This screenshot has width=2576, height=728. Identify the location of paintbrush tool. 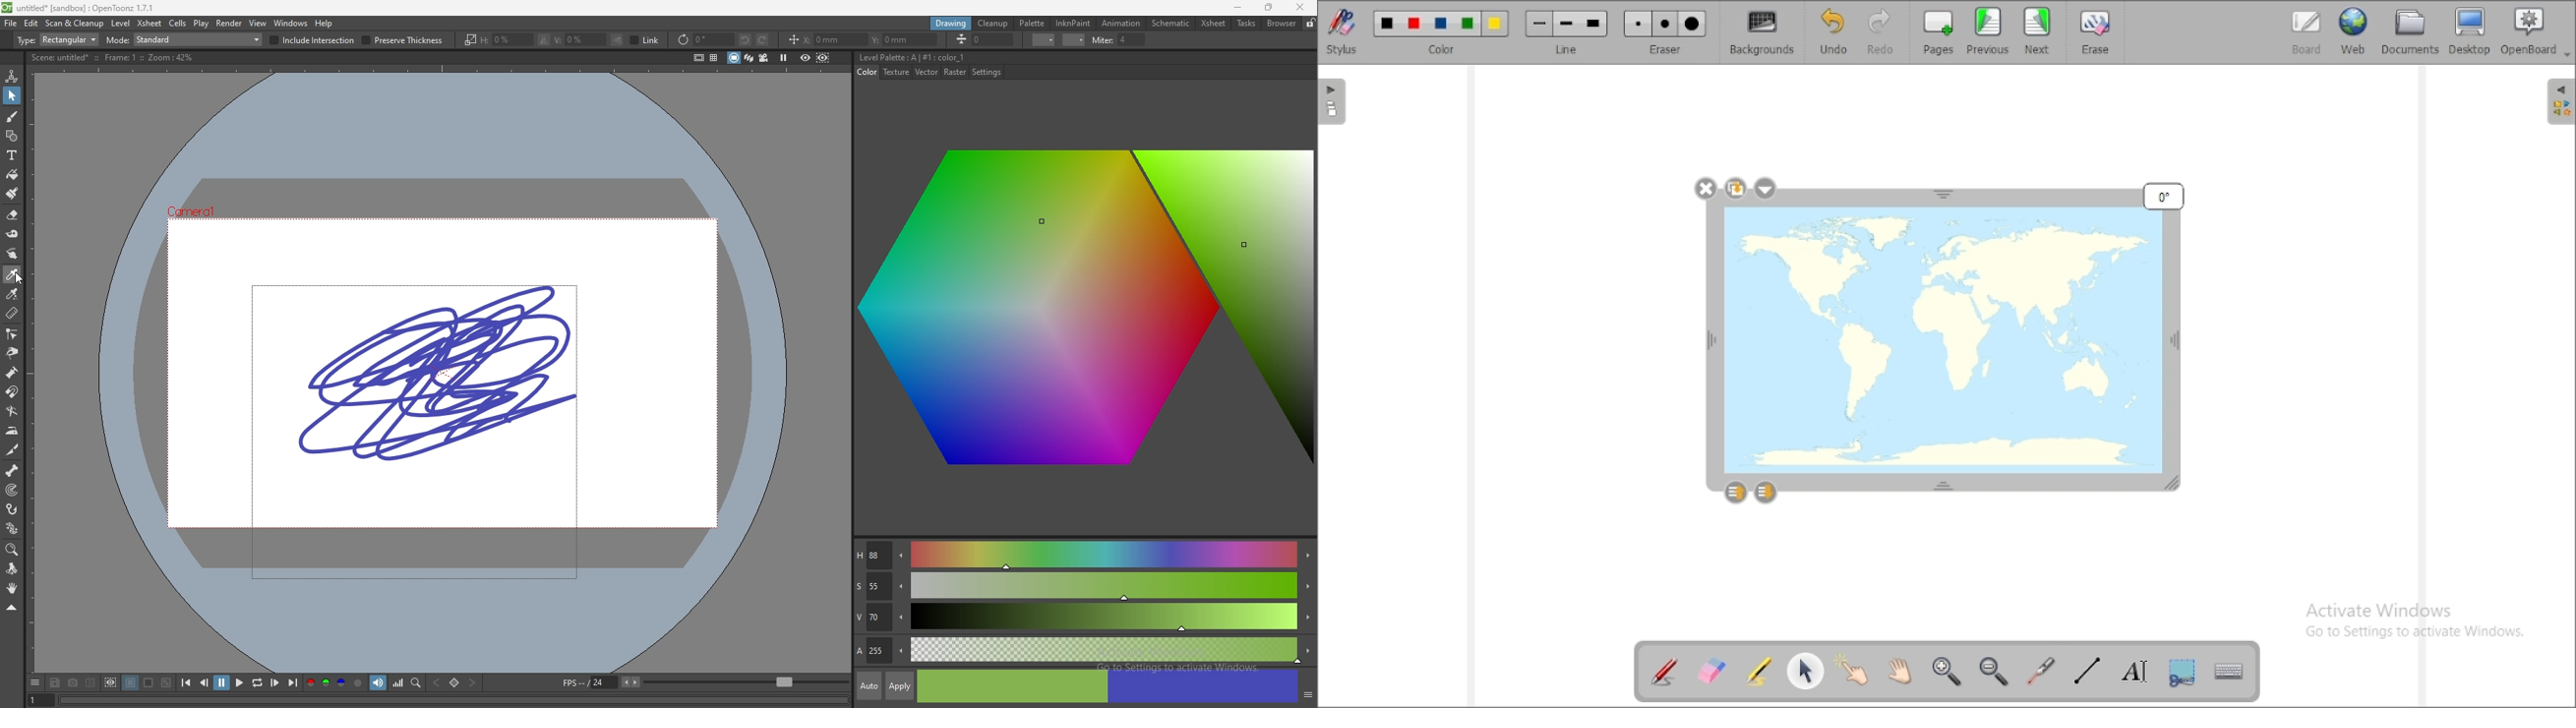
(13, 193).